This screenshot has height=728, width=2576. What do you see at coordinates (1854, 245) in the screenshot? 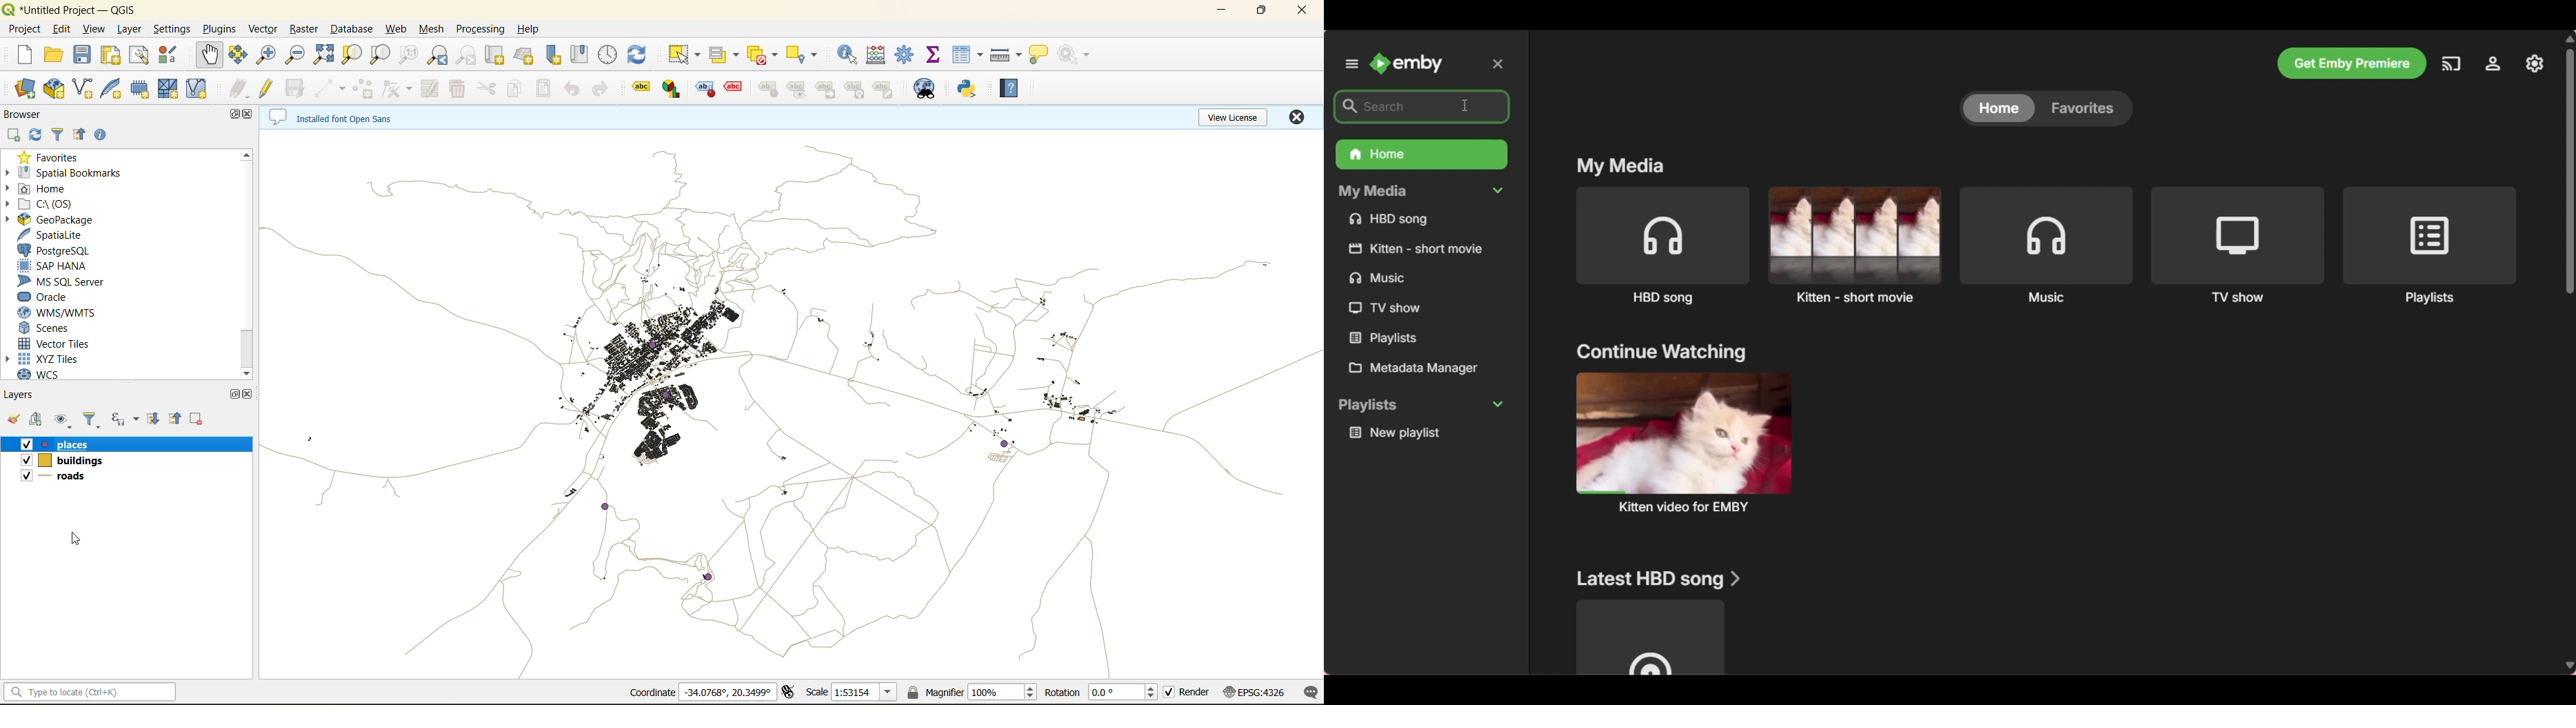
I see `Kitten short movie` at bounding box center [1854, 245].